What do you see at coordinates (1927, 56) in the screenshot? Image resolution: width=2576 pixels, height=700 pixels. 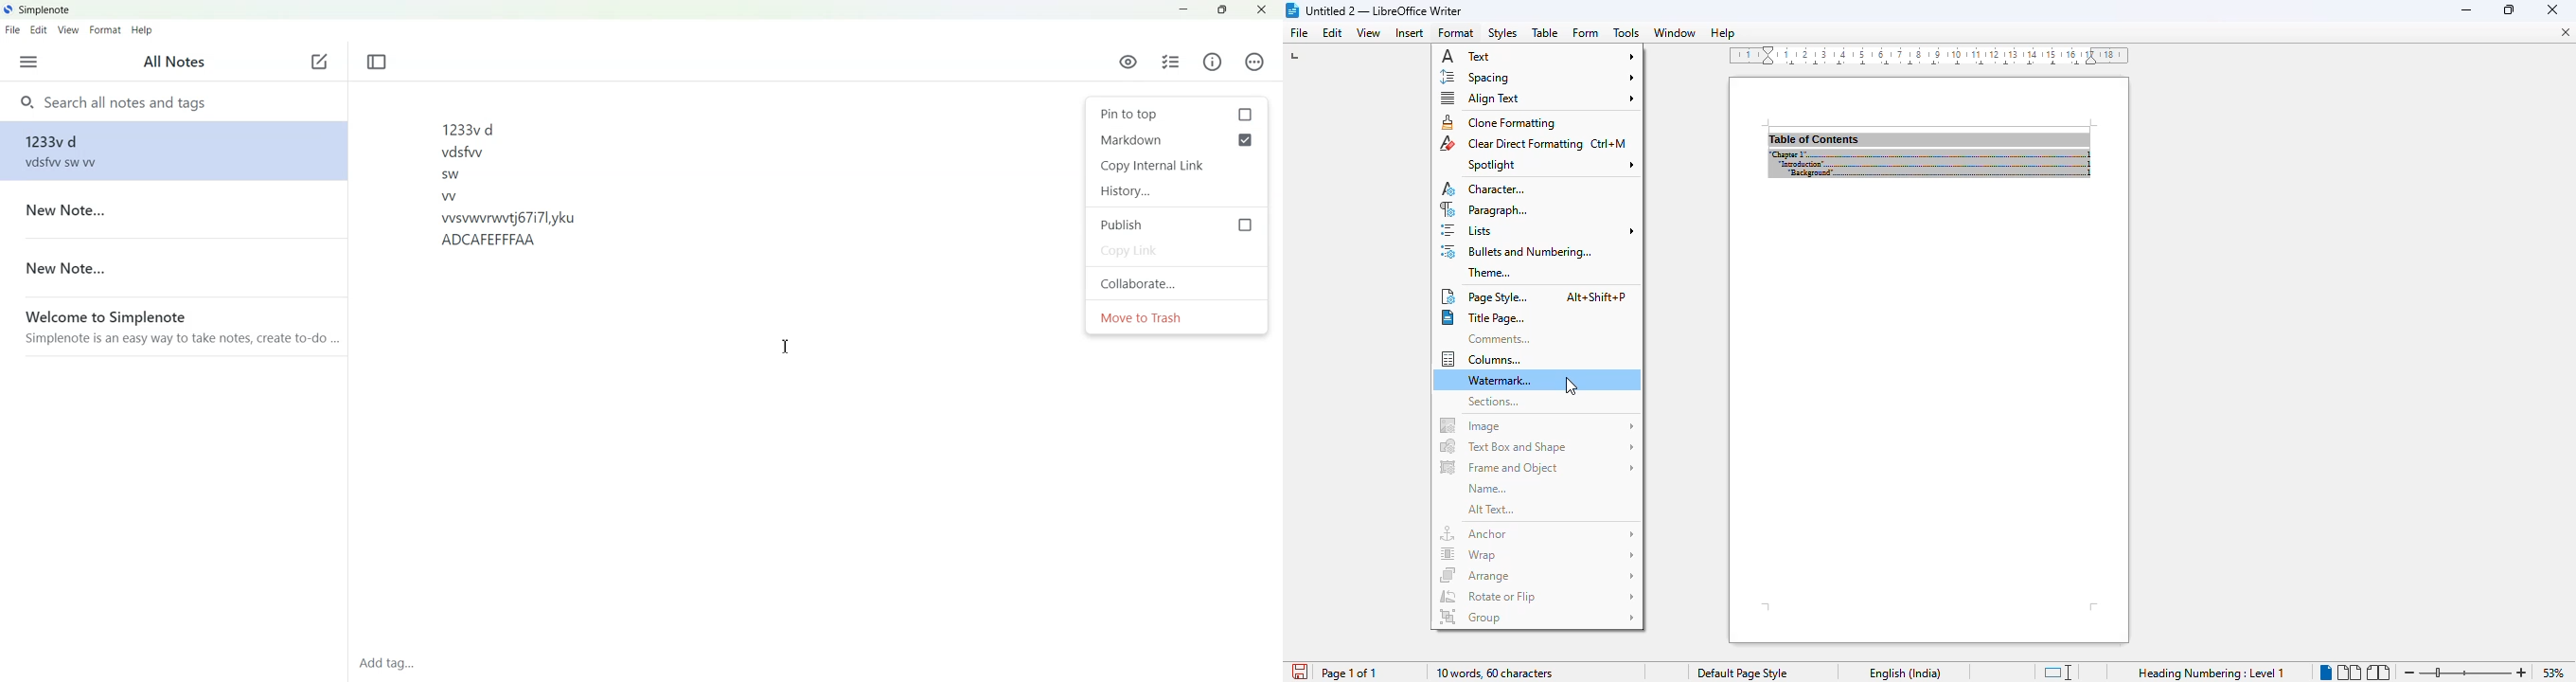 I see `ruler` at bounding box center [1927, 56].